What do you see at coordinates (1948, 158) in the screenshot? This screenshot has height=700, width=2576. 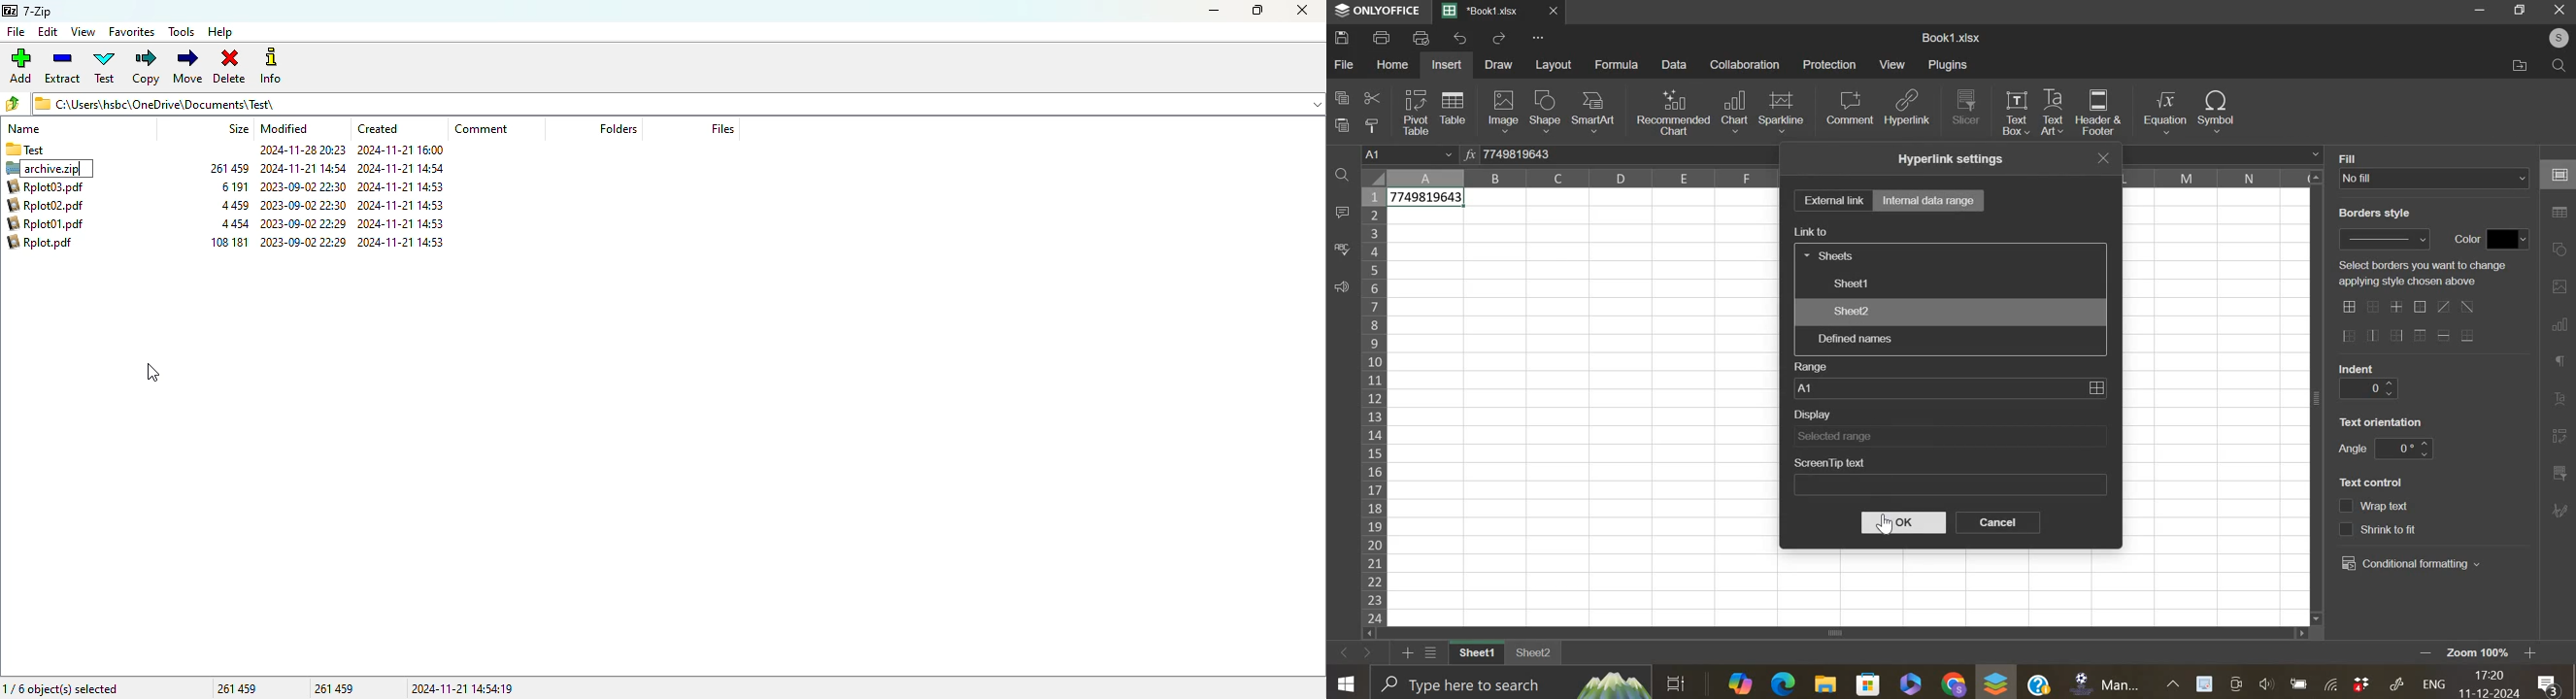 I see `Hyperlink Settings` at bounding box center [1948, 158].